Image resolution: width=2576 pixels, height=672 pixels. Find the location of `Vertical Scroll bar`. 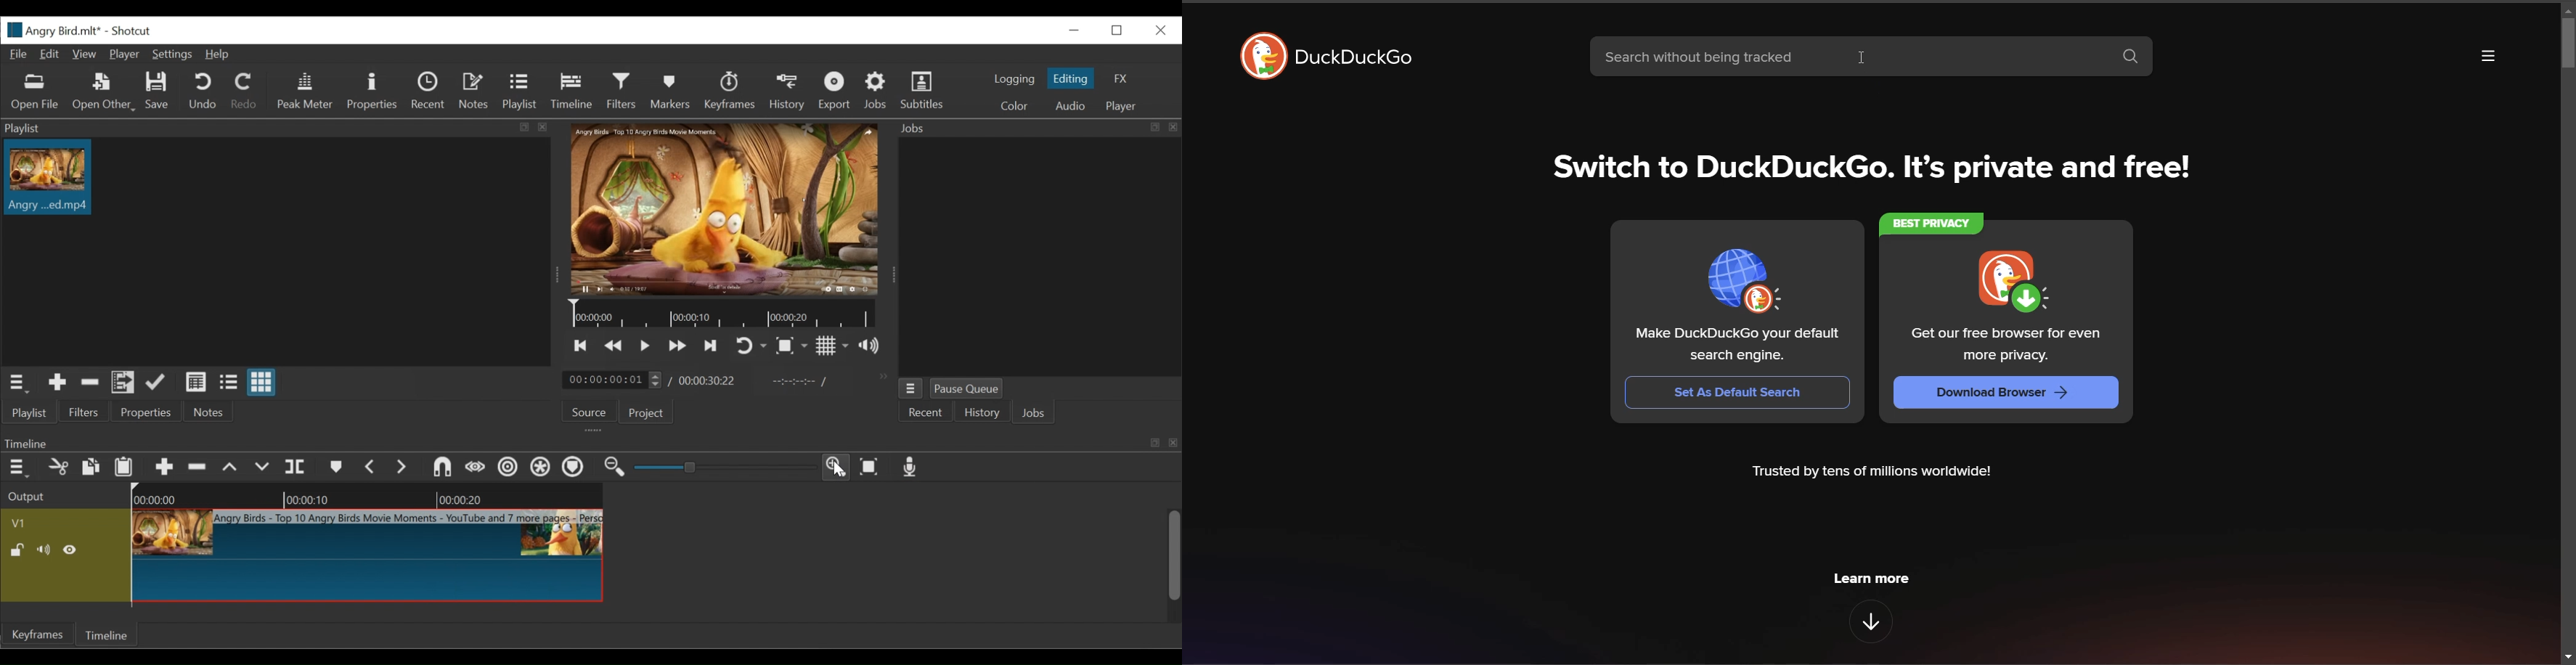

Vertical Scroll bar is located at coordinates (1173, 555).